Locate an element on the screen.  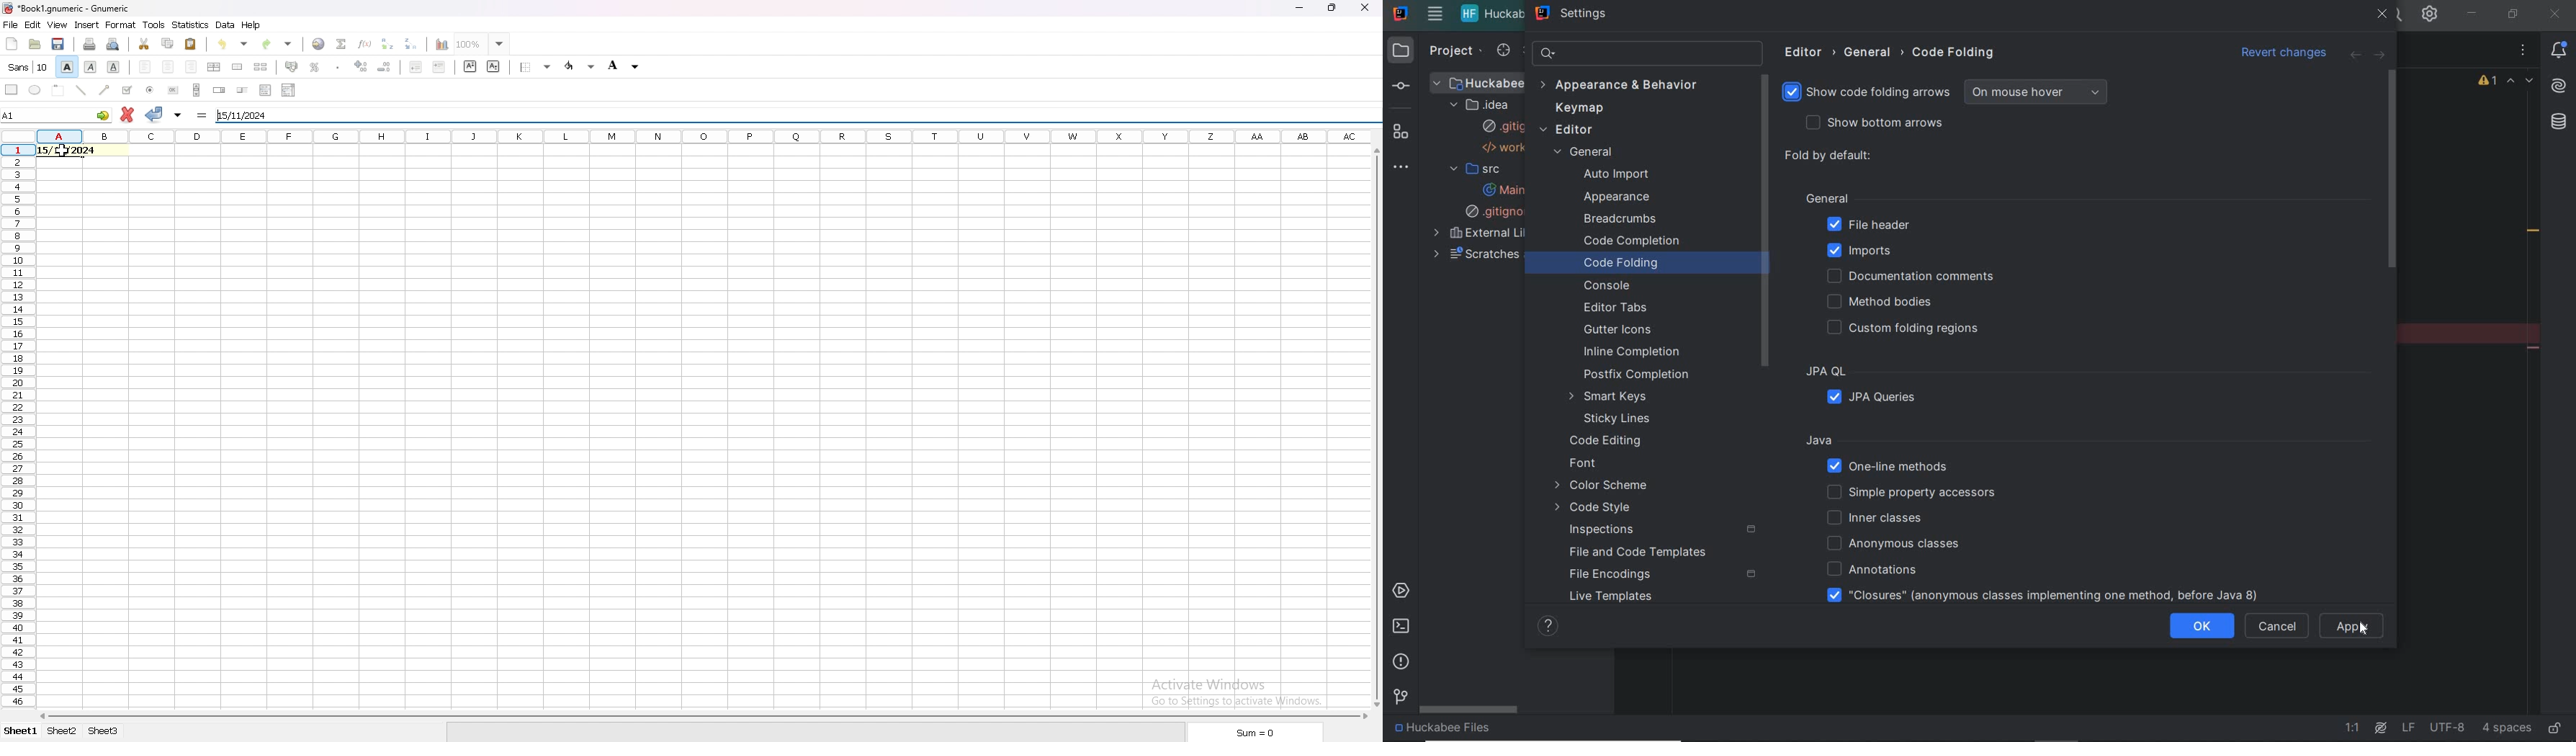
checkbox is located at coordinates (128, 89).